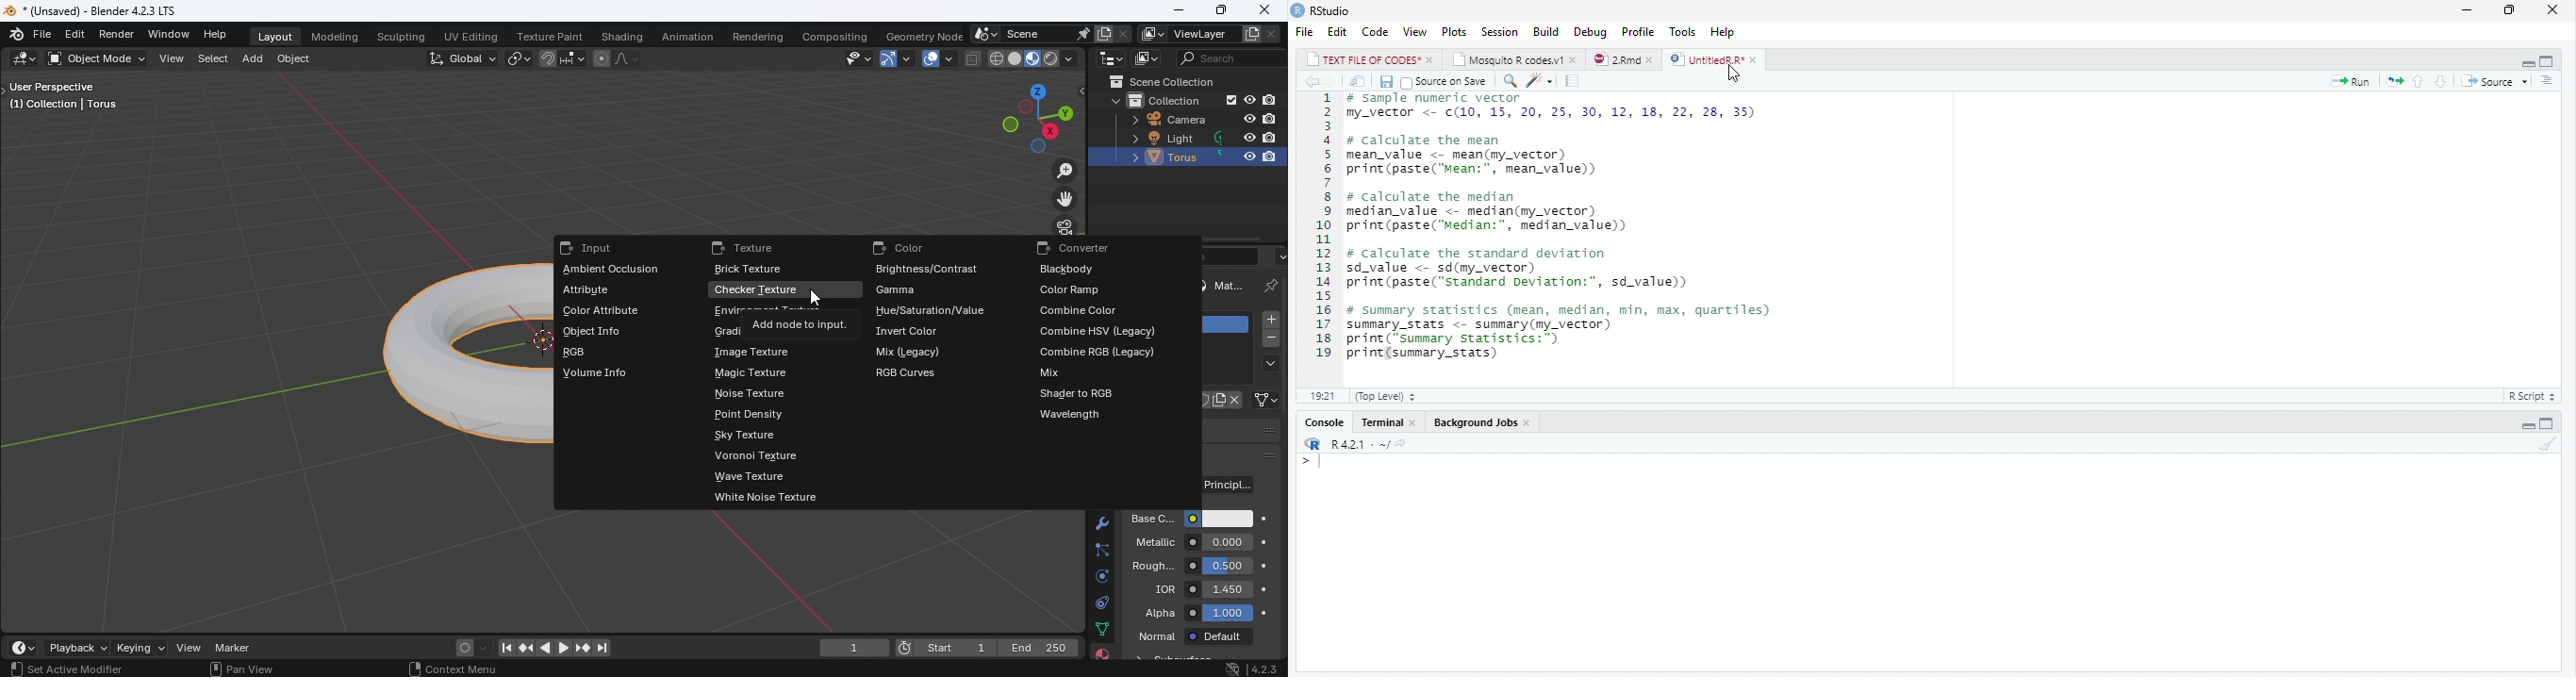  I want to click on debug, so click(1591, 31).